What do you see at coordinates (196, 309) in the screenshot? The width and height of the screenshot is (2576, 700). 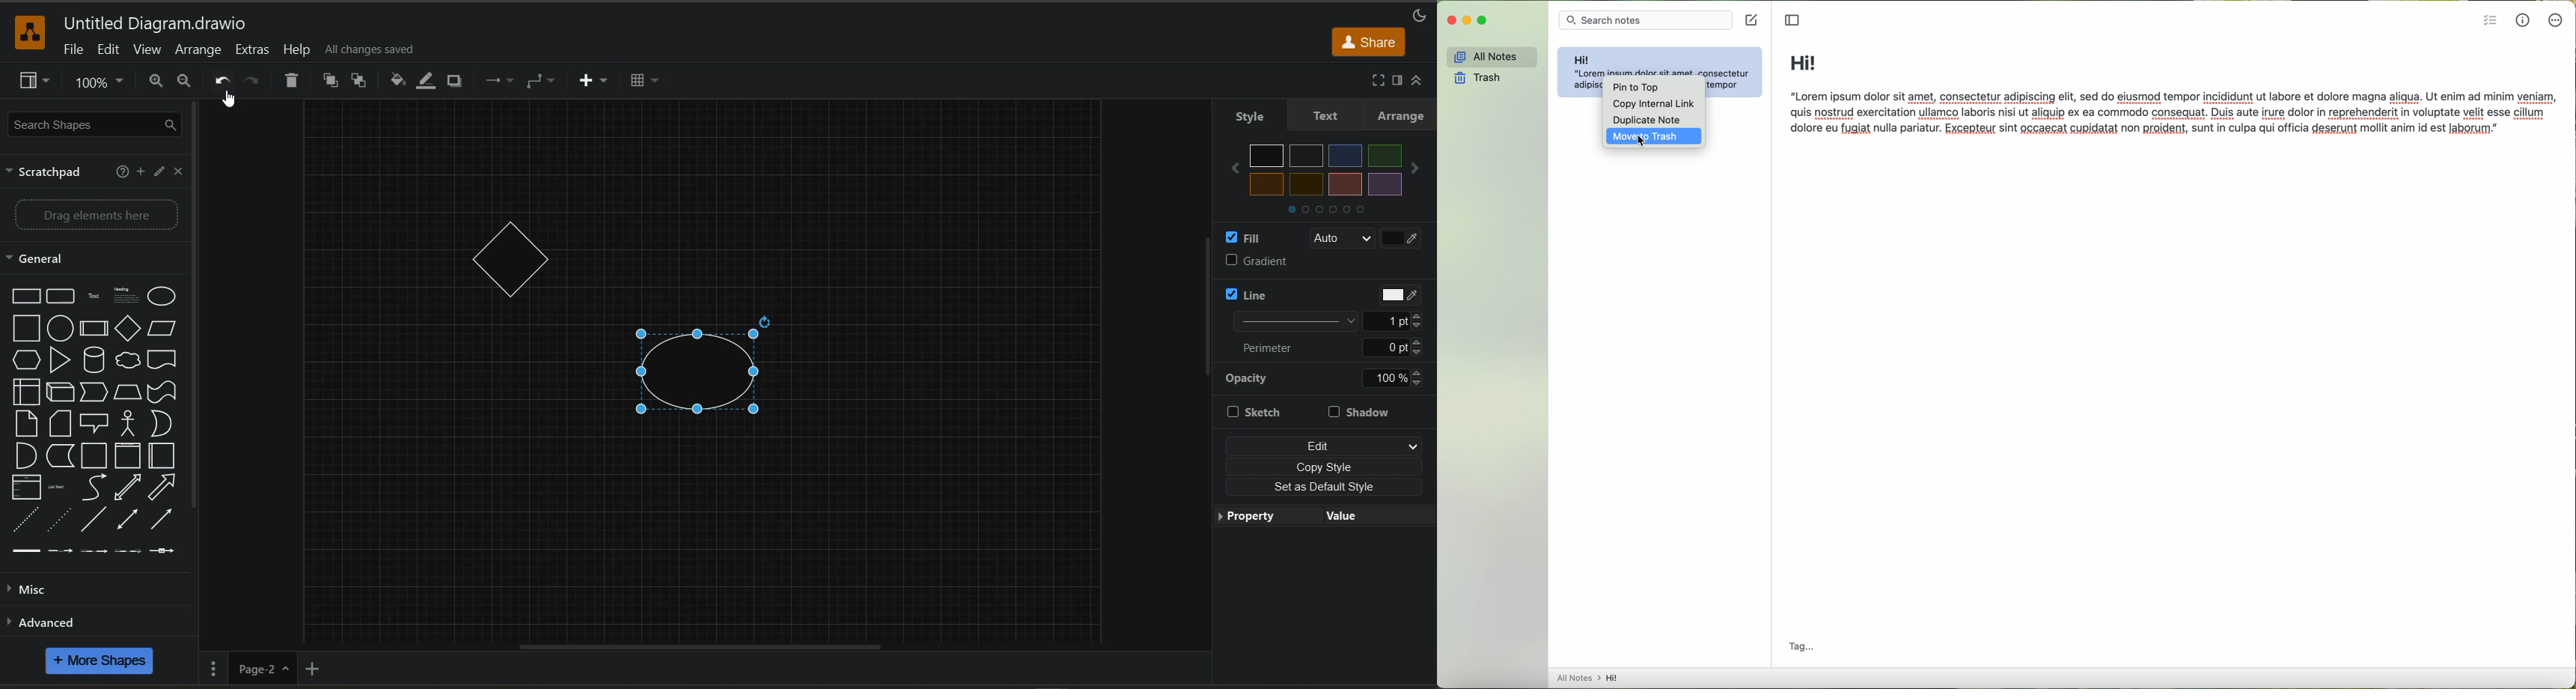 I see `vertical scroll bar` at bounding box center [196, 309].